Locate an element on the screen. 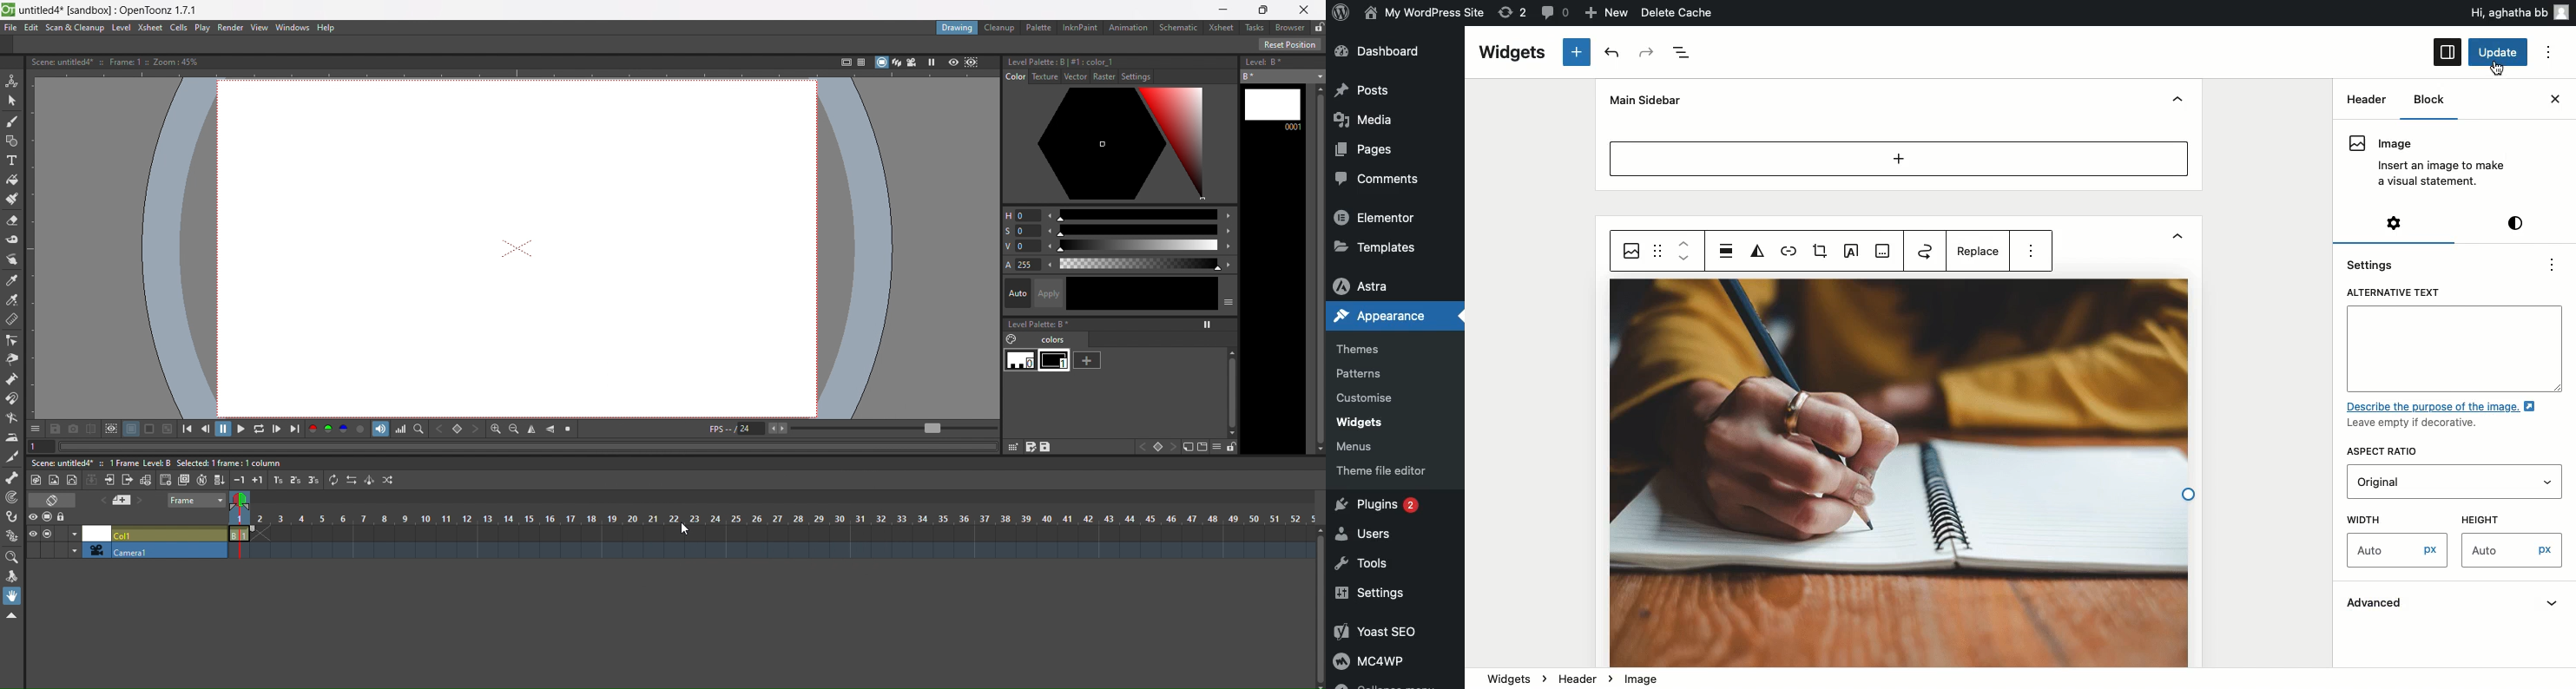 Image resolution: width=2576 pixels, height=700 pixels. scan & cleanup is located at coordinates (73, 28).